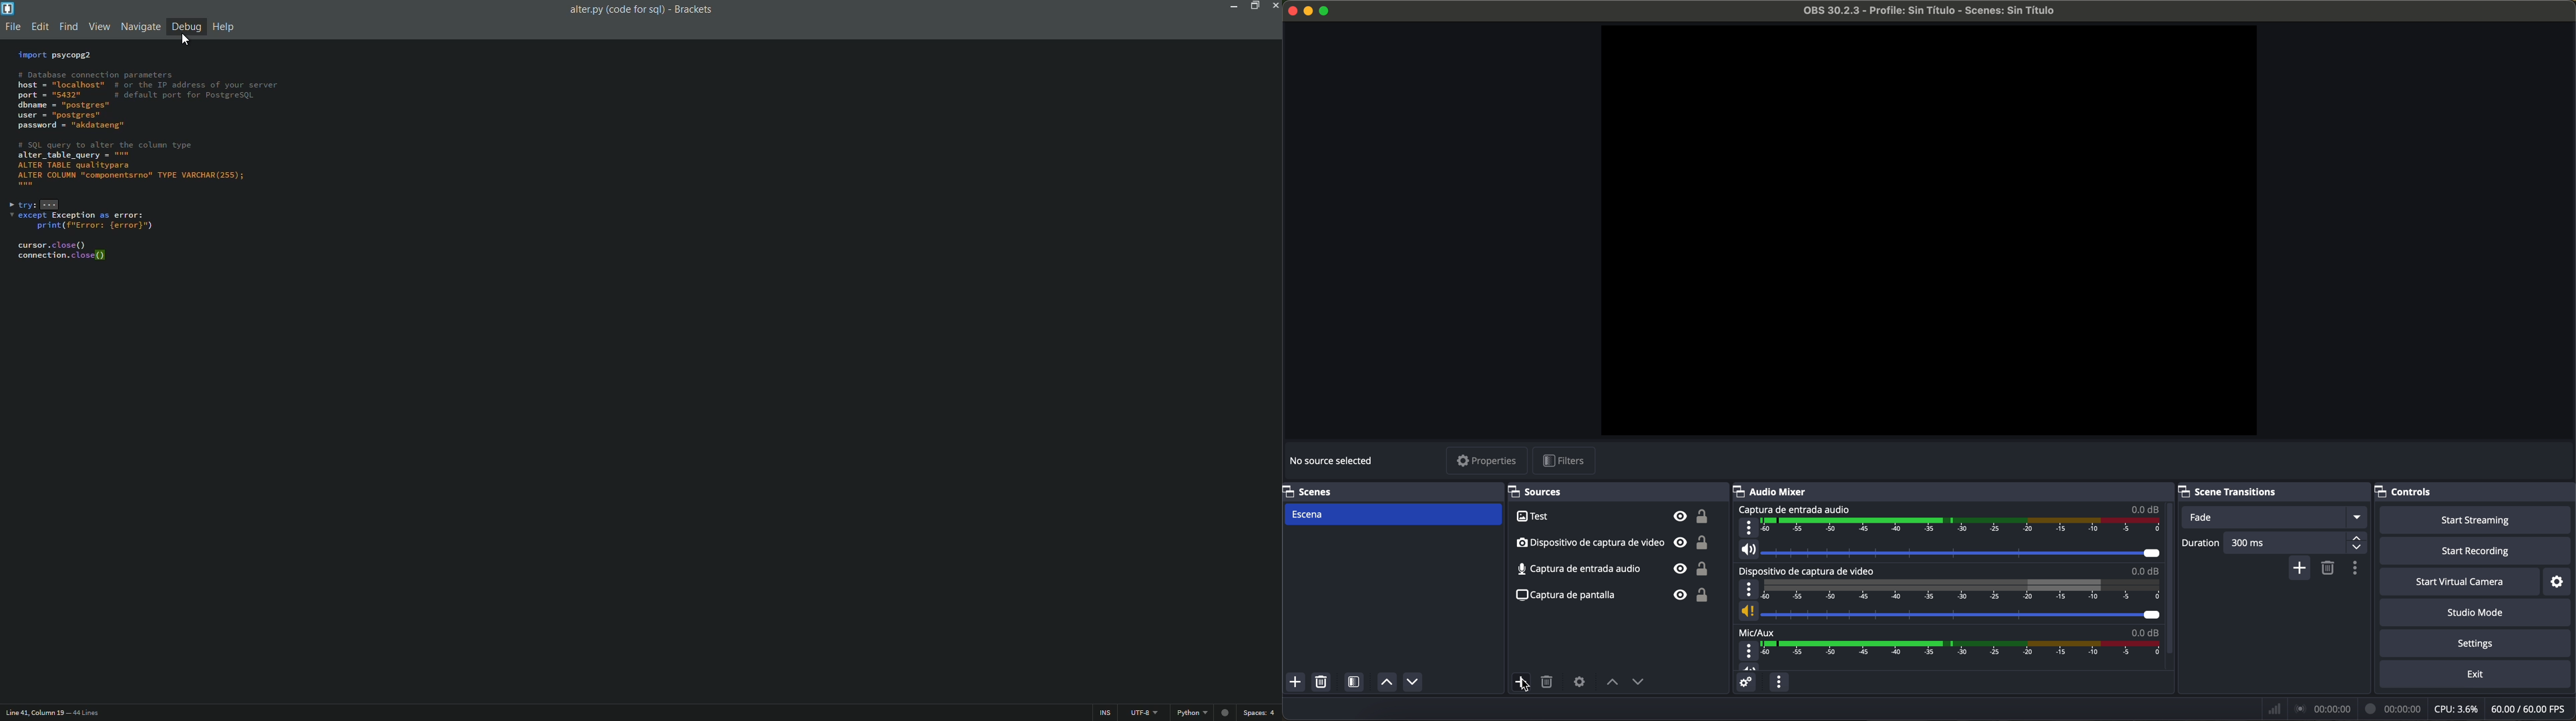 Image resolution: width=2576 pixels, height=728 pixels. Describe the element at coordinates (1949, 612) in the screenshot. I see `vol` at that location.